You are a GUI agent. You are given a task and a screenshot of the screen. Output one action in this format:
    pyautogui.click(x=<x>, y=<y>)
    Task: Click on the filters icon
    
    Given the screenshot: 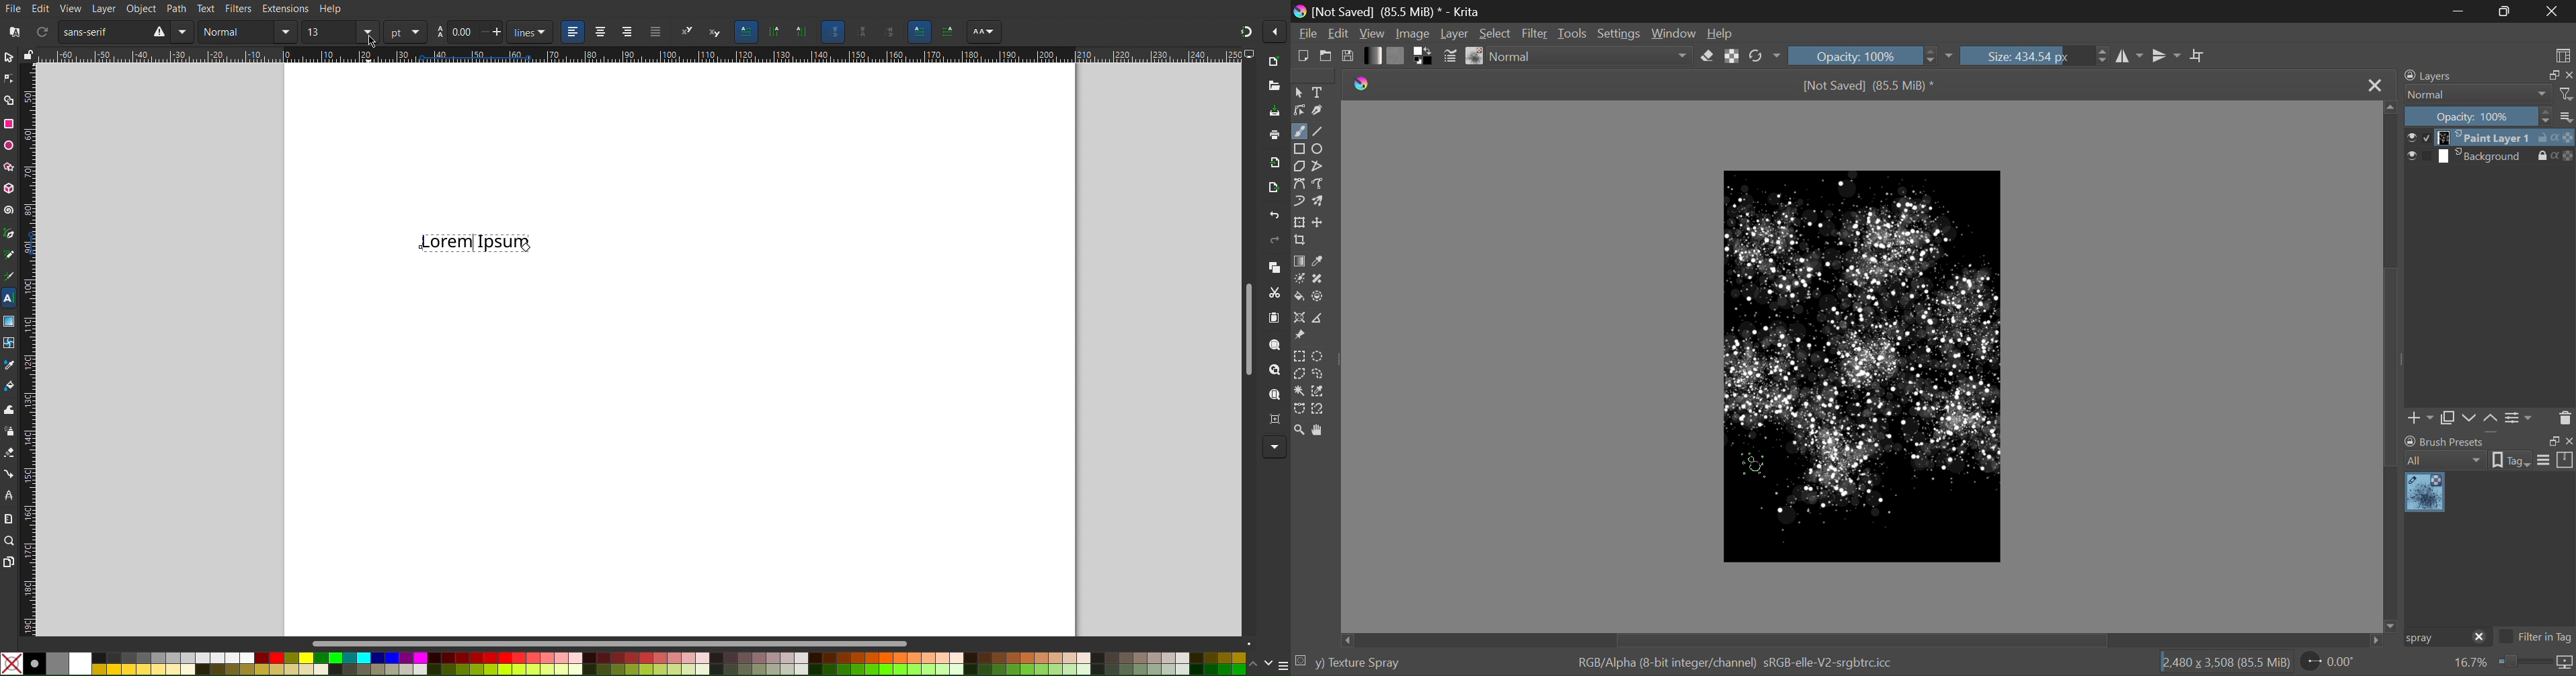 What is the action you would take?
    pyautogui.click(x=2567, y=93)
    